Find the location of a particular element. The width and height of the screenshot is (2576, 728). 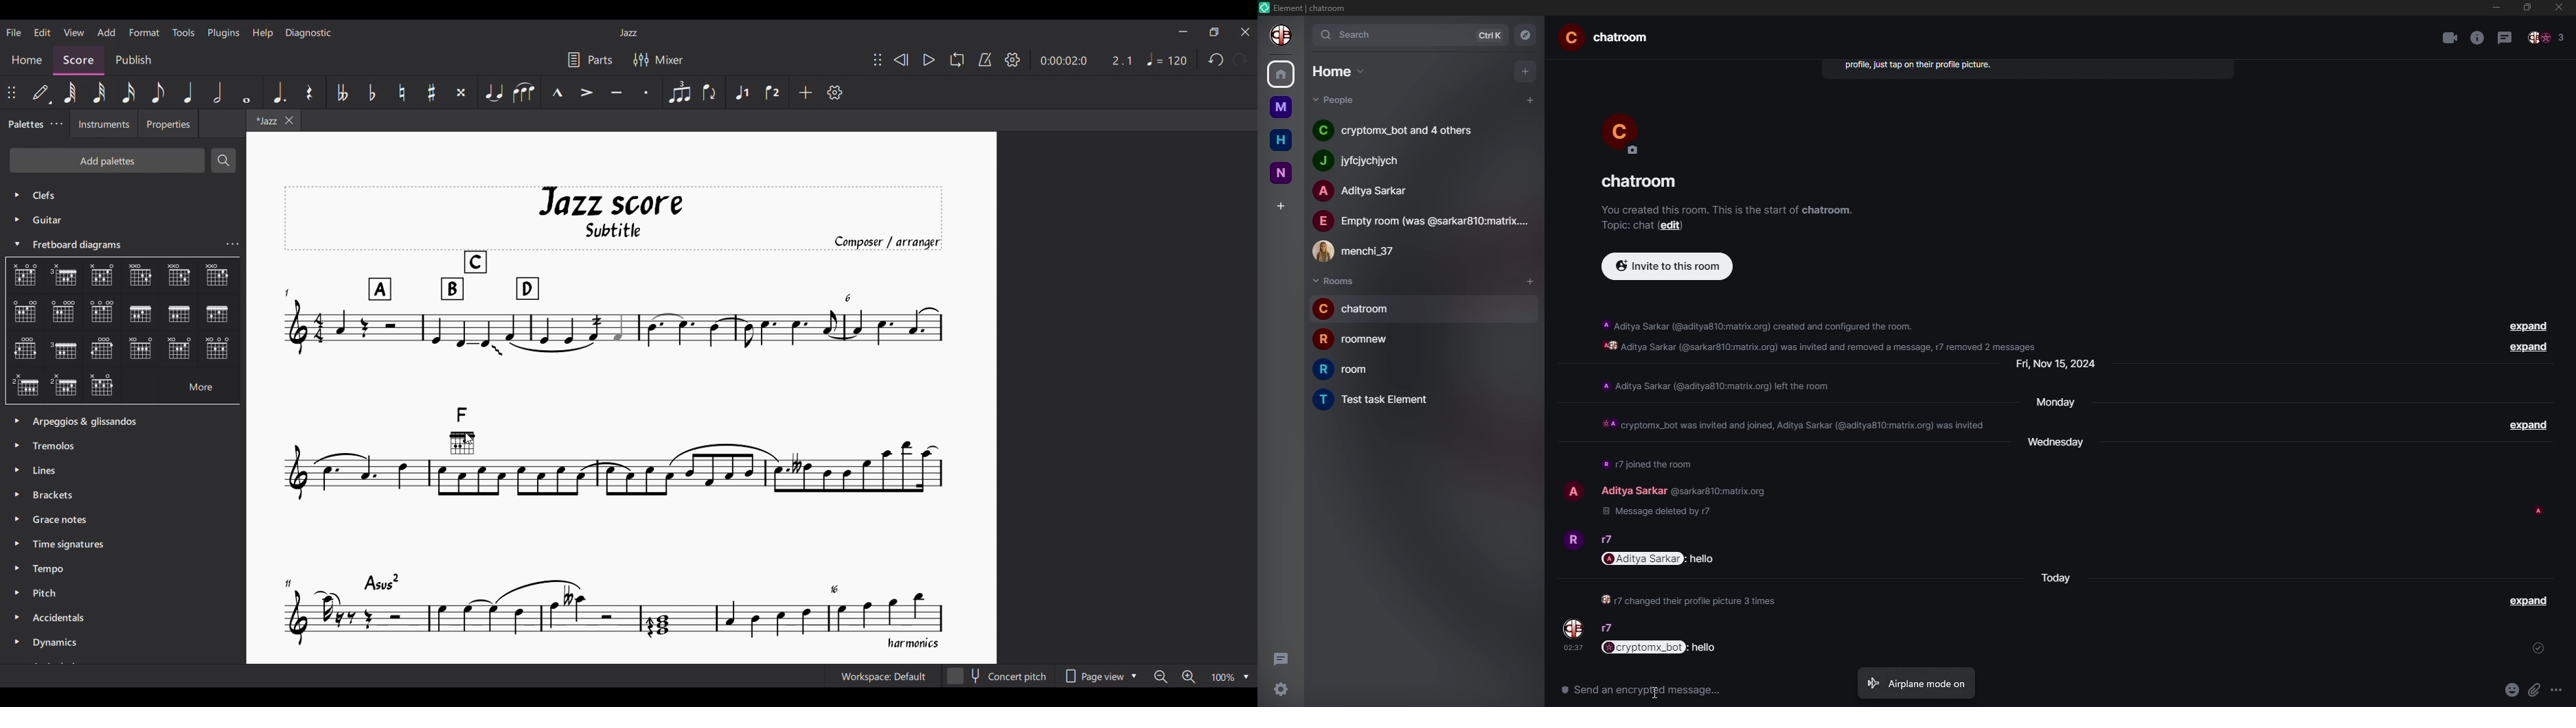

element is located at coordinates (1306, 7).